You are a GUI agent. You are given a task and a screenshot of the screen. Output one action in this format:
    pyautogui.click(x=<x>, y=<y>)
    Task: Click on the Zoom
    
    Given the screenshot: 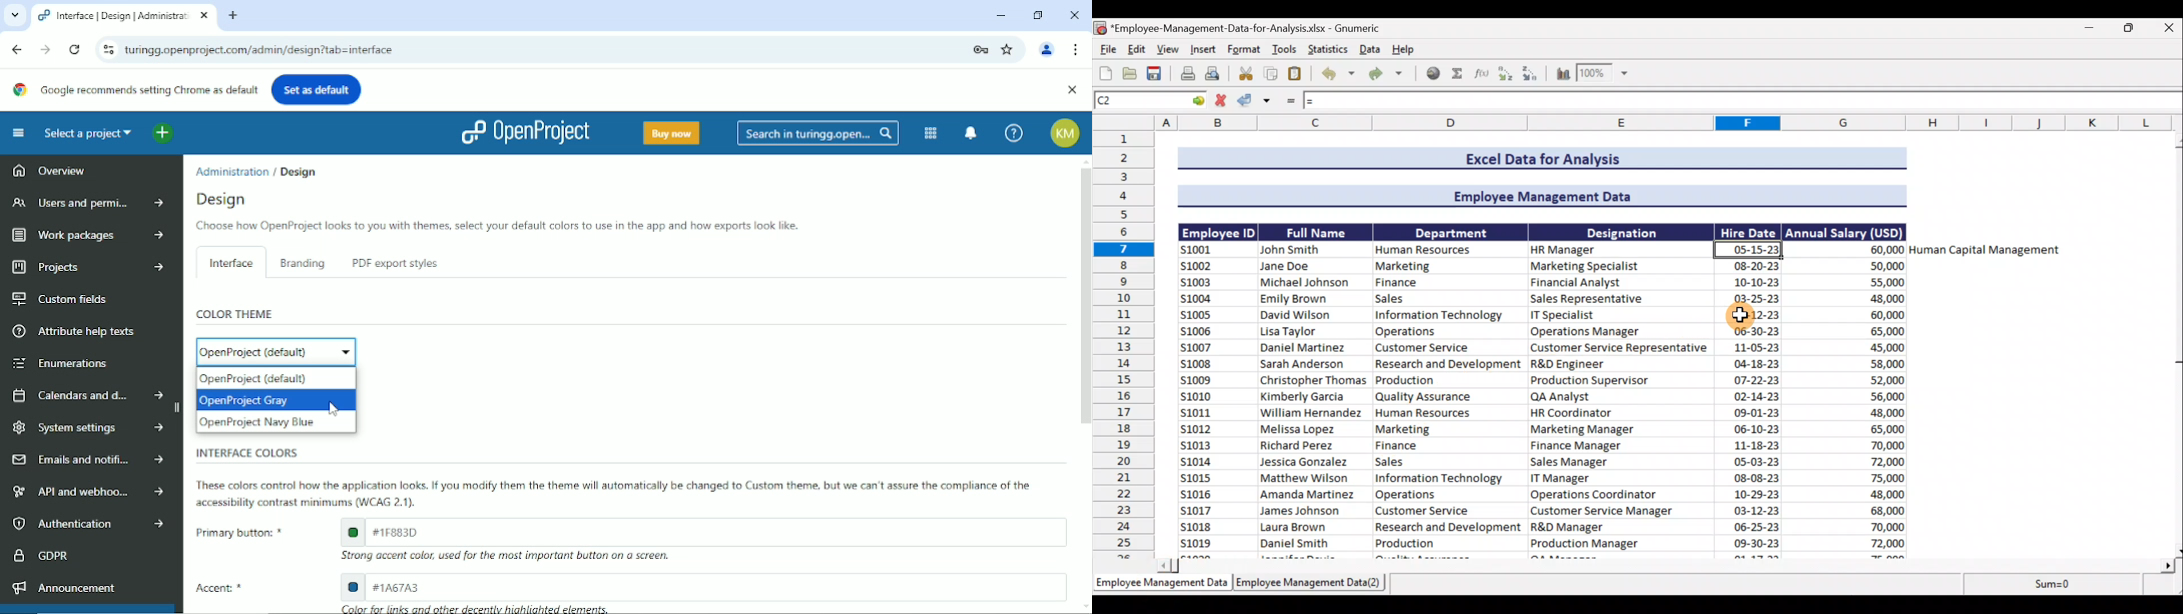 What is the action you would take?
    pyautogui.click(x=1605, y=74)
    